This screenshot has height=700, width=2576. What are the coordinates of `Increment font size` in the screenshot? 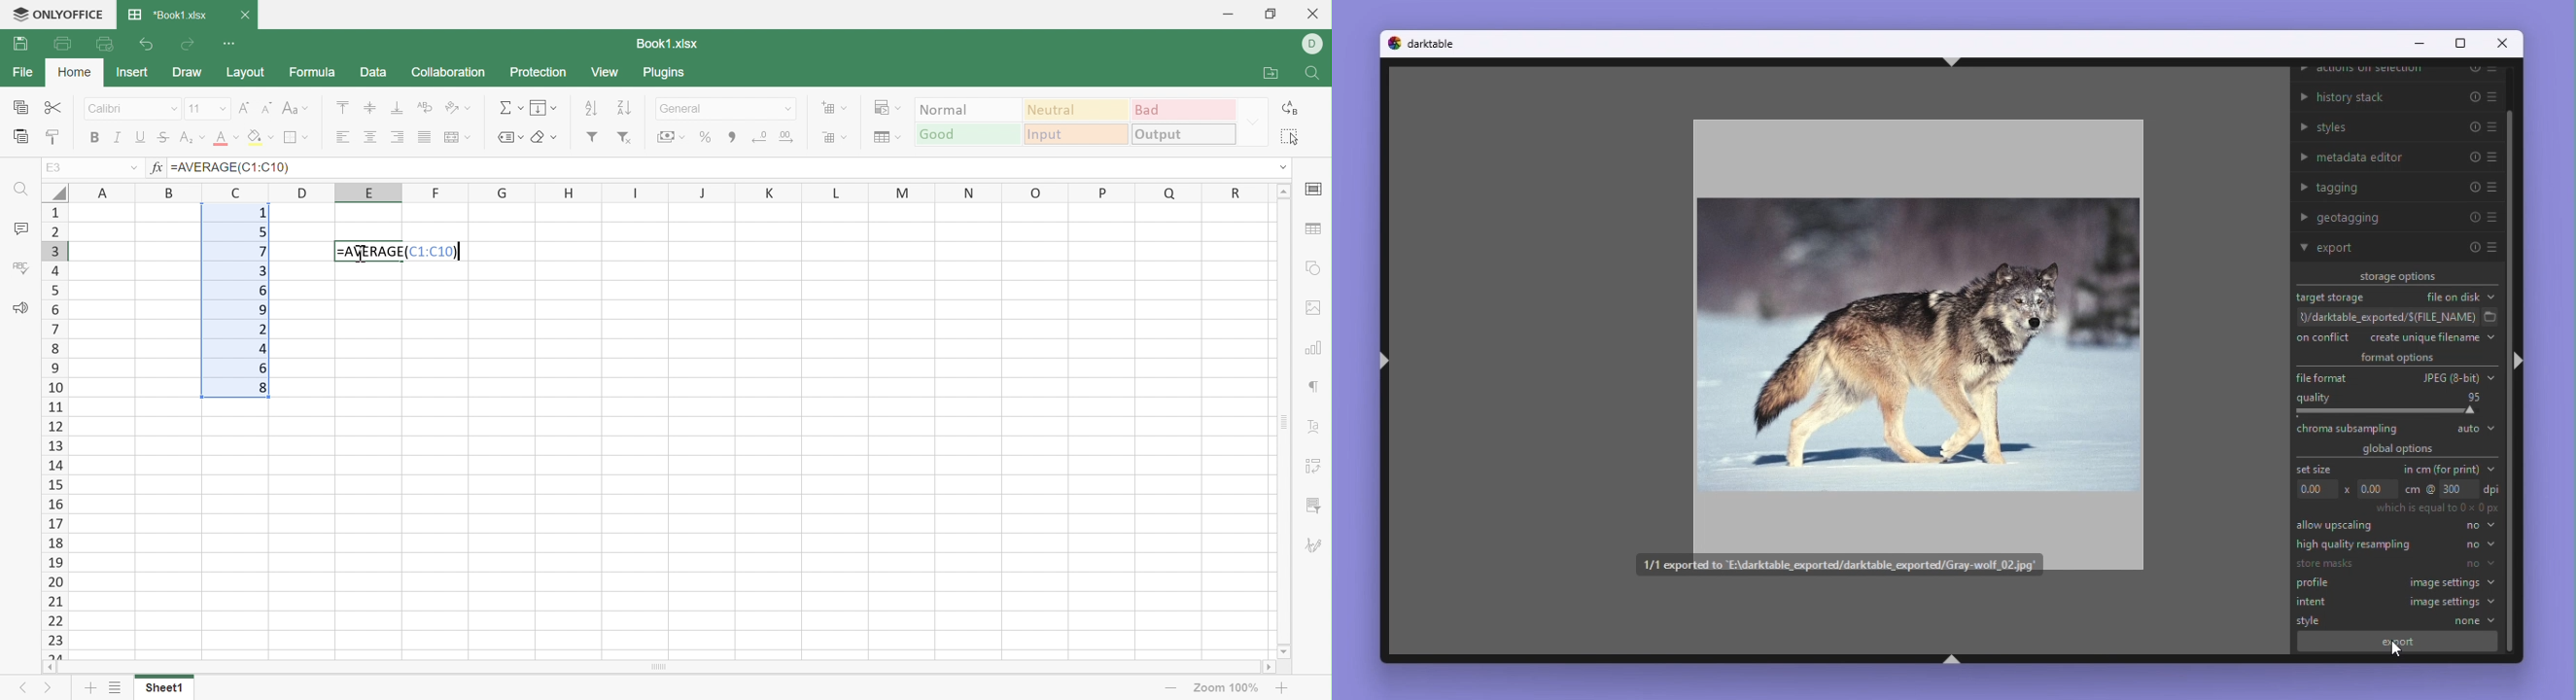 It's located at (244, 108).